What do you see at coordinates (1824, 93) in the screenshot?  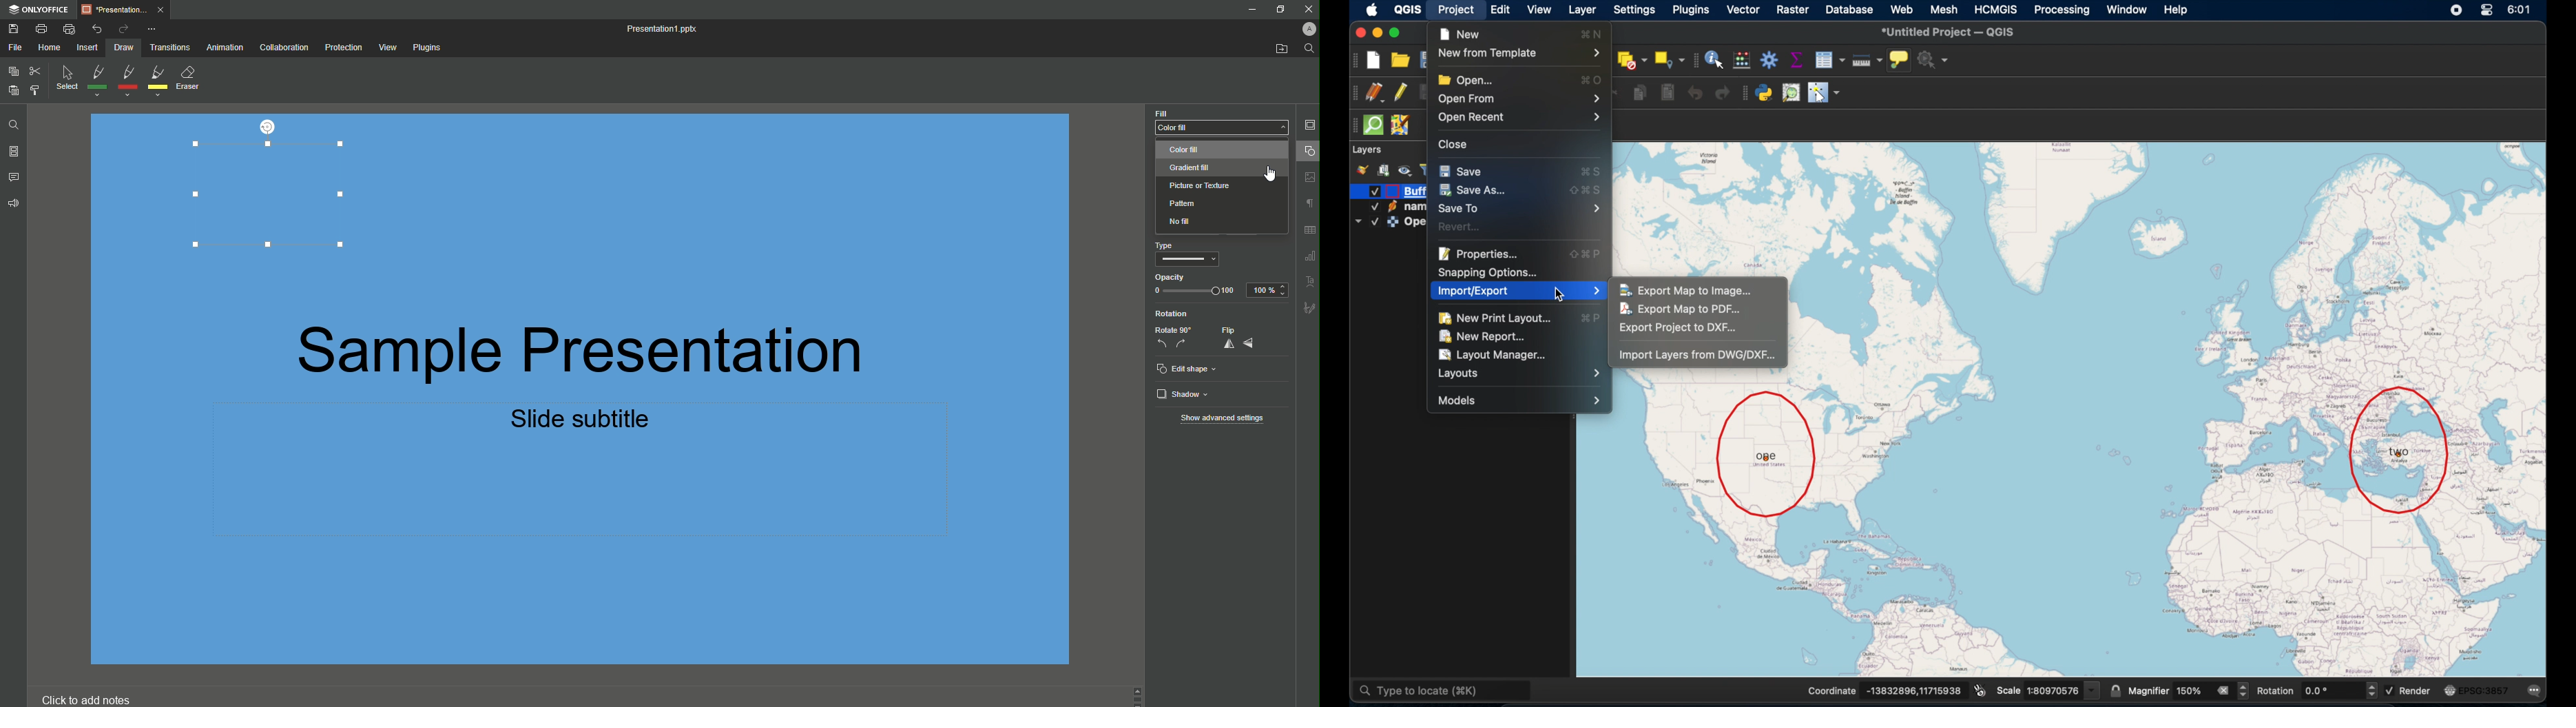 I see `switches mouse to configurable pointer` at bounding box center [1824, 93].